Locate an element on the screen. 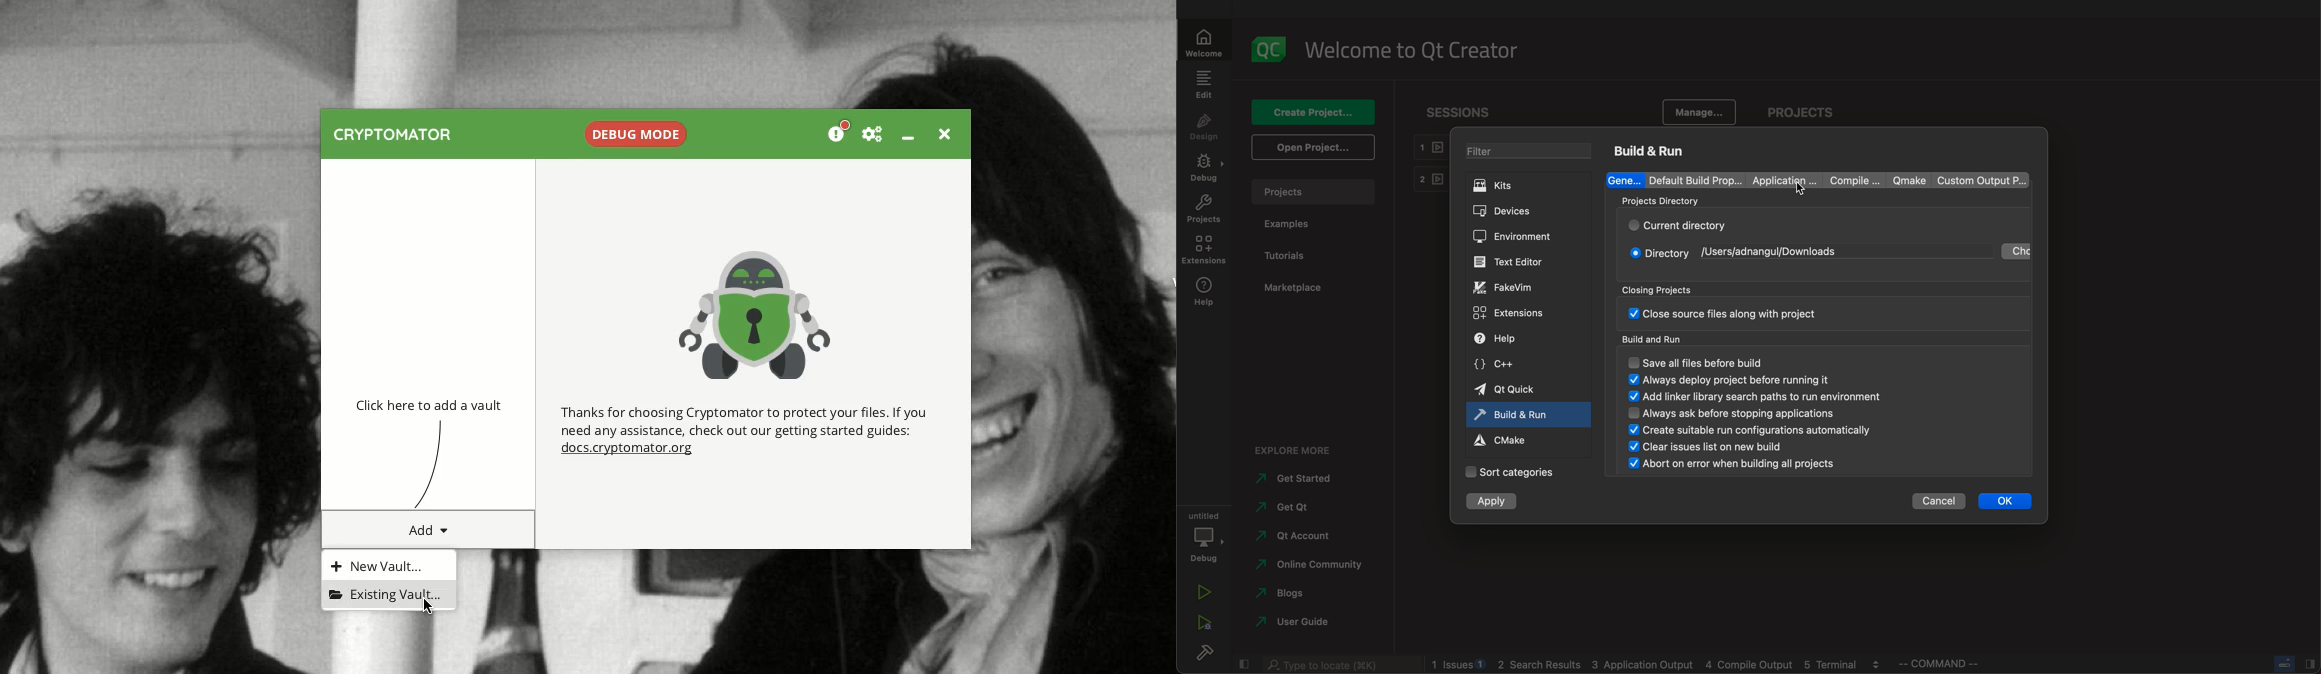 The width and height of the screenshot is (2324, 700). Debug mode is located at coordinates (636, 133).